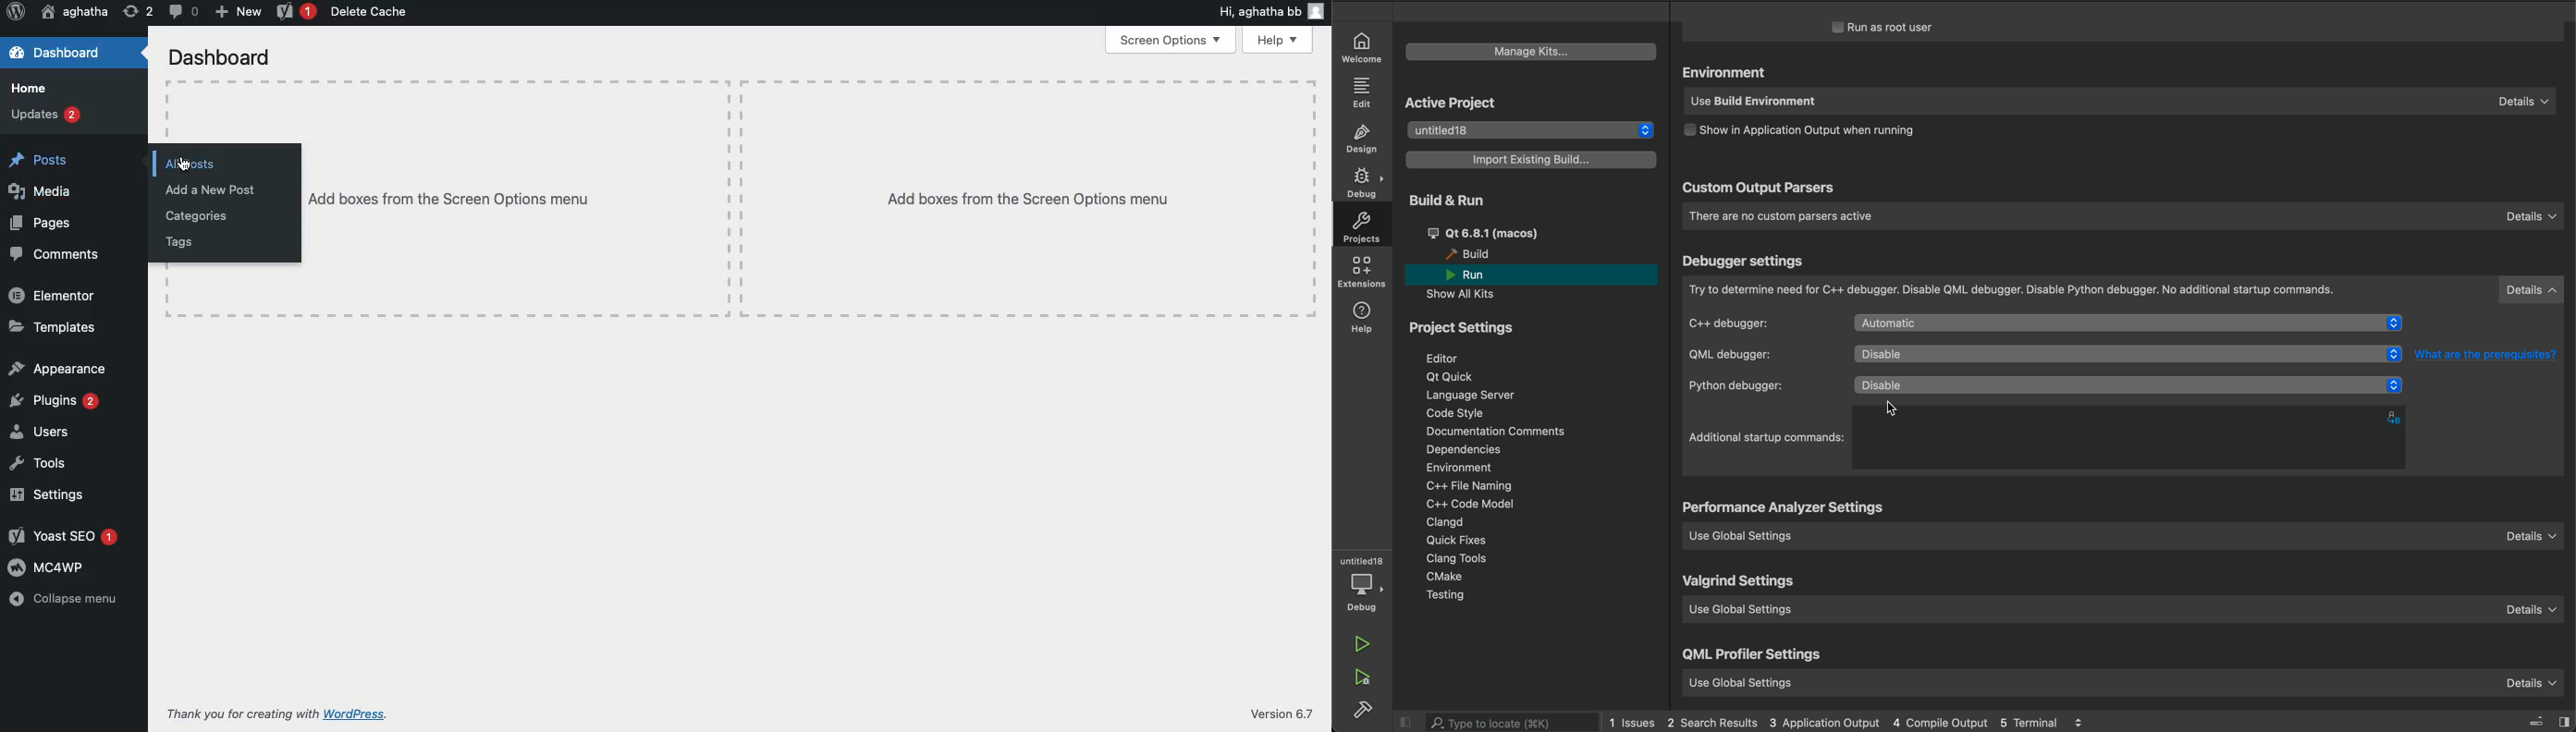  I want to click on Home aghatha, so click(74, 12).